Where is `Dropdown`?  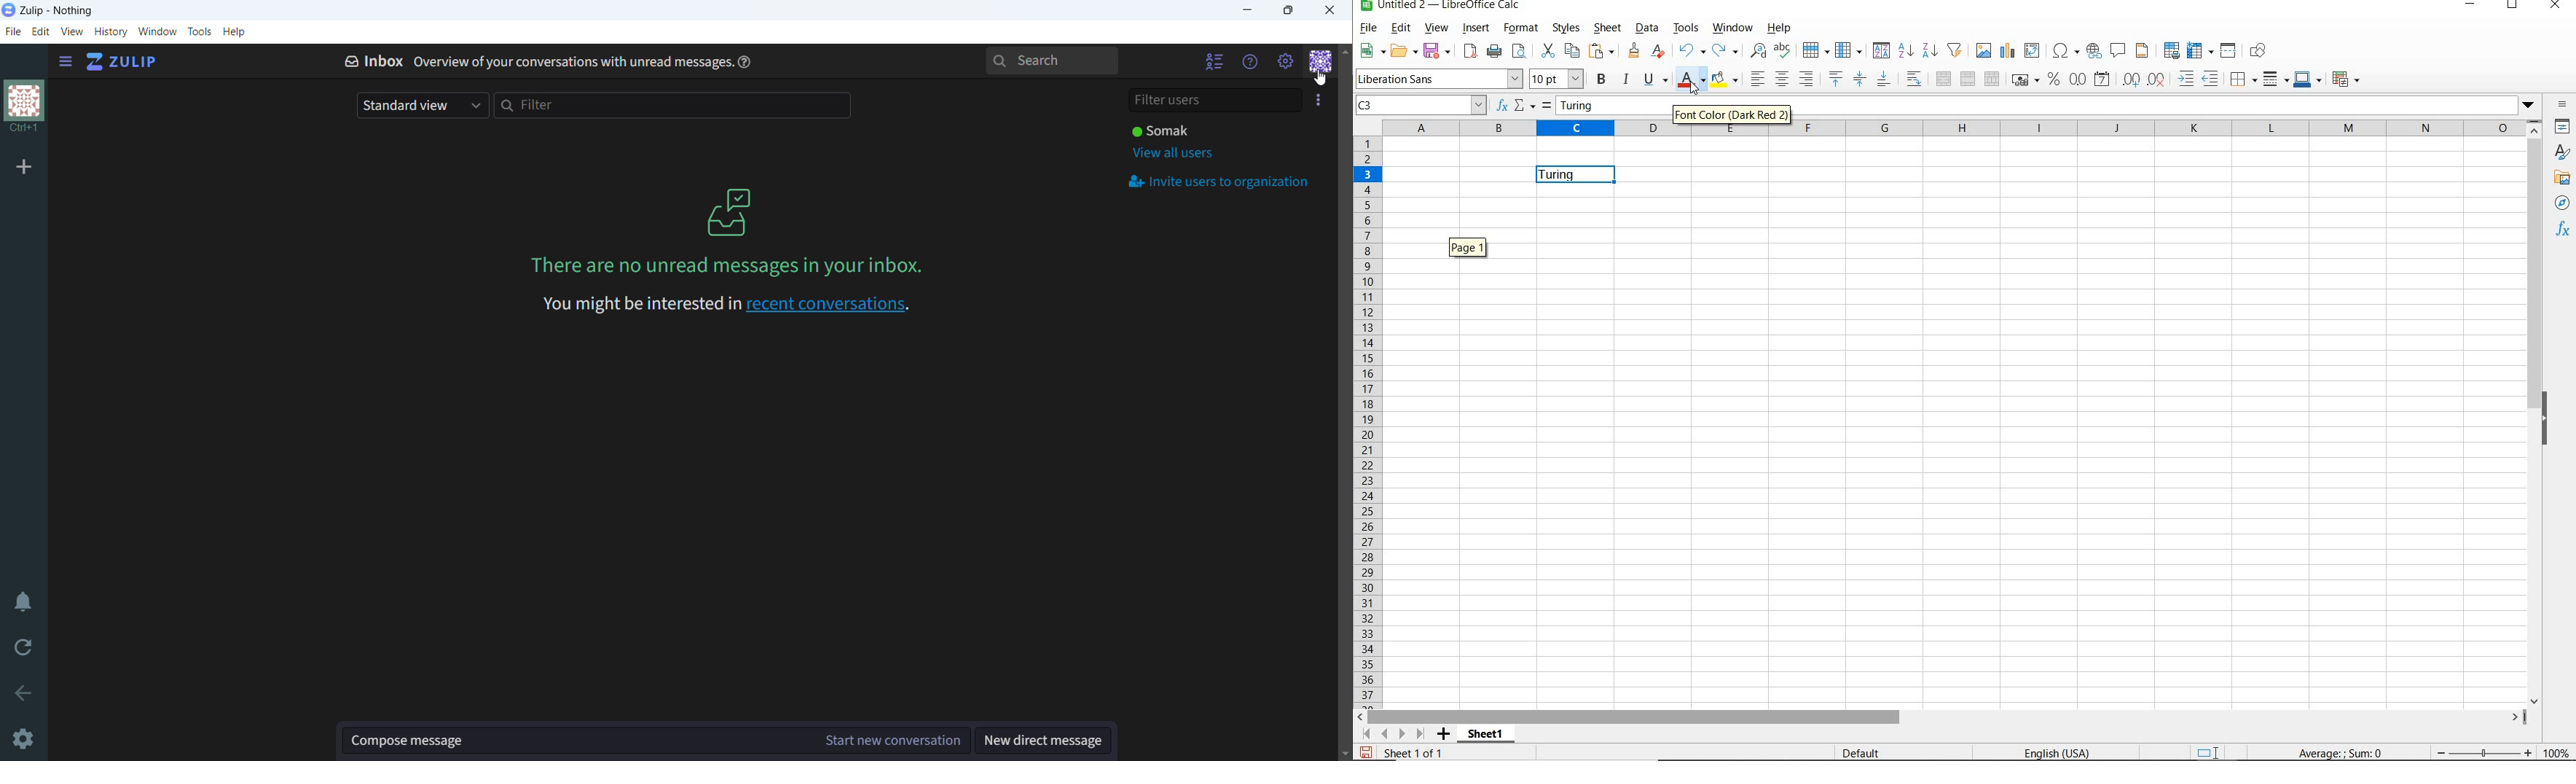
Dropdown is located at coordinates (2528, 106).